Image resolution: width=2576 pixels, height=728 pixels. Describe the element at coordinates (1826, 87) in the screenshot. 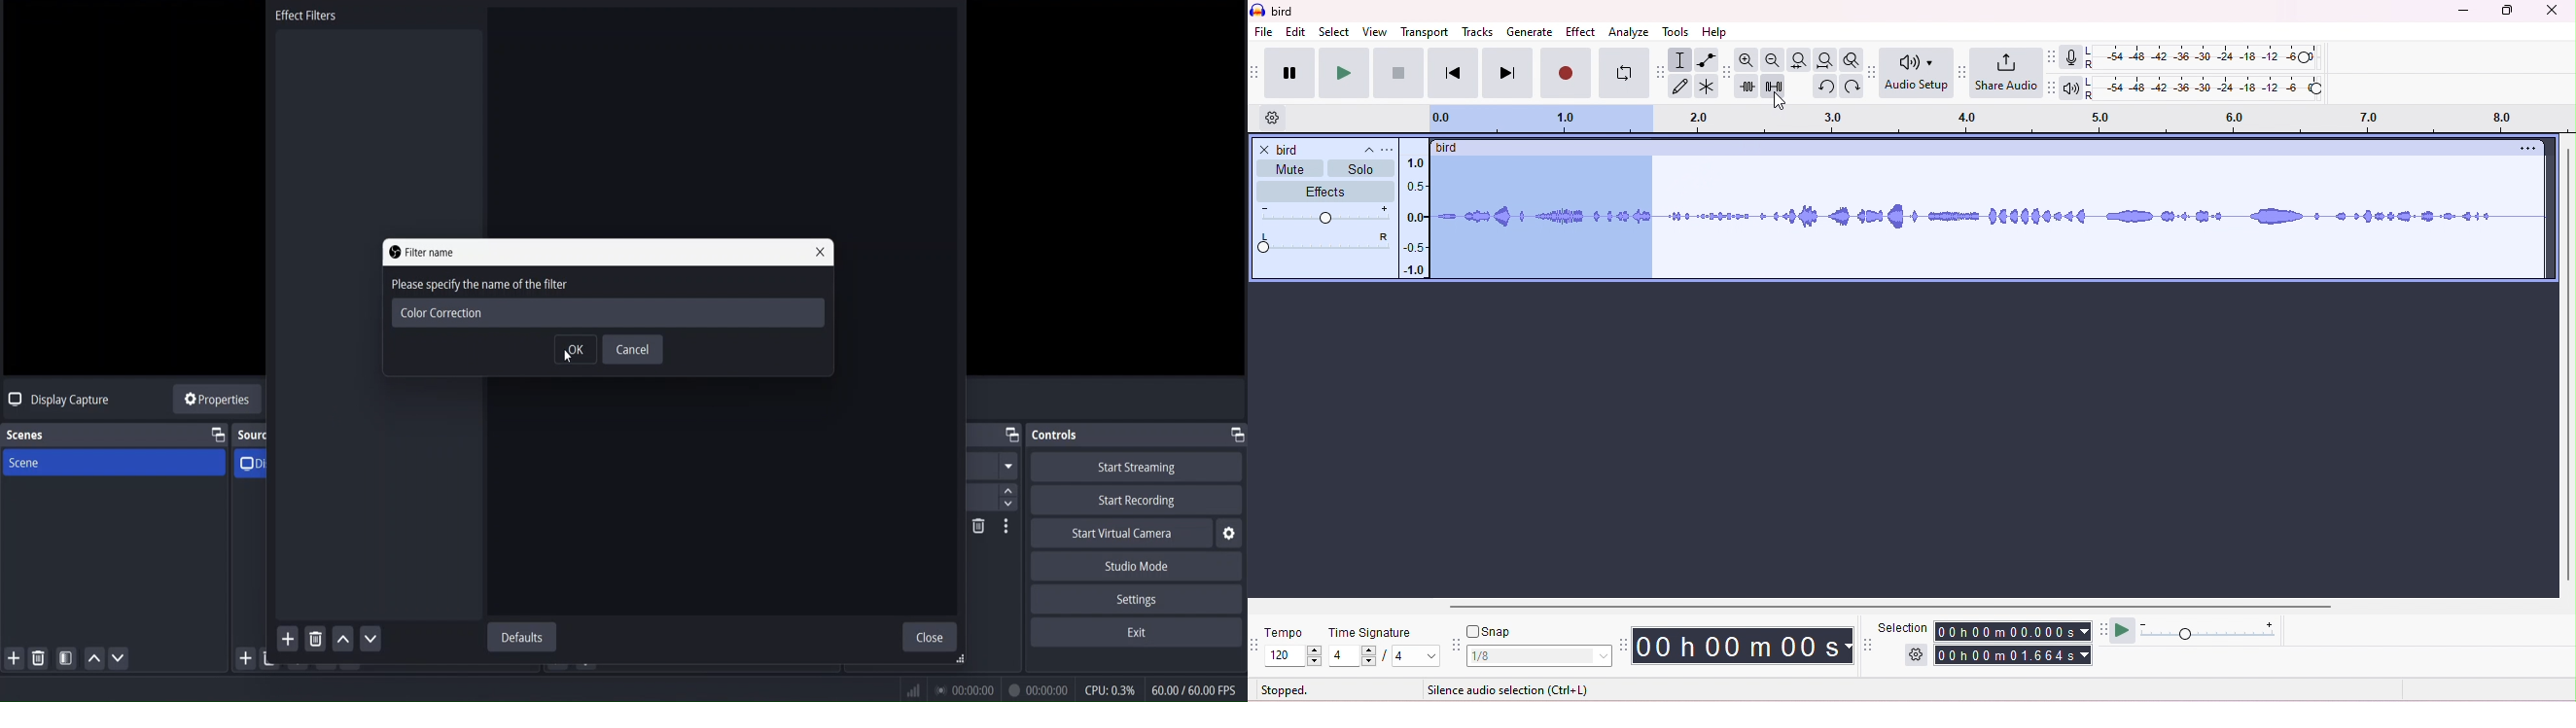

I see `undo` at that location.